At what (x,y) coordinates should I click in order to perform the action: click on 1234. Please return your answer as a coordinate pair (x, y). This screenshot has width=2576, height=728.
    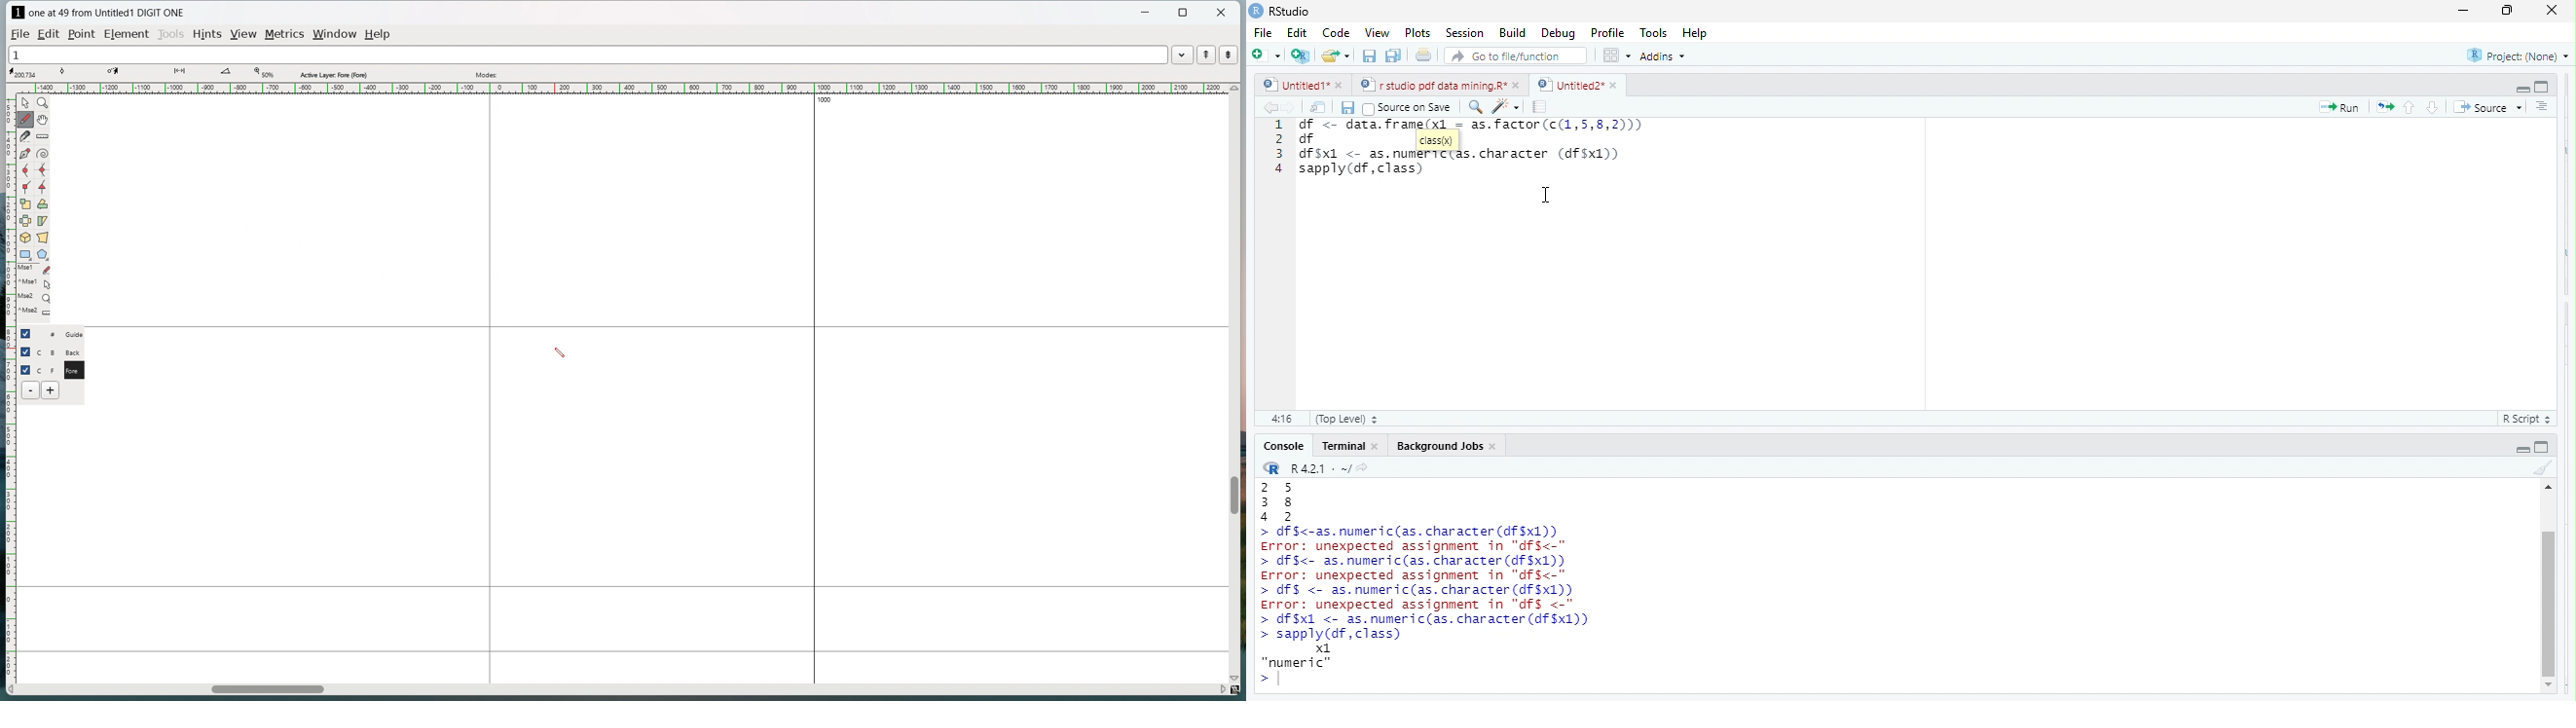
    Looking at the image, I should click on (1271, 151).